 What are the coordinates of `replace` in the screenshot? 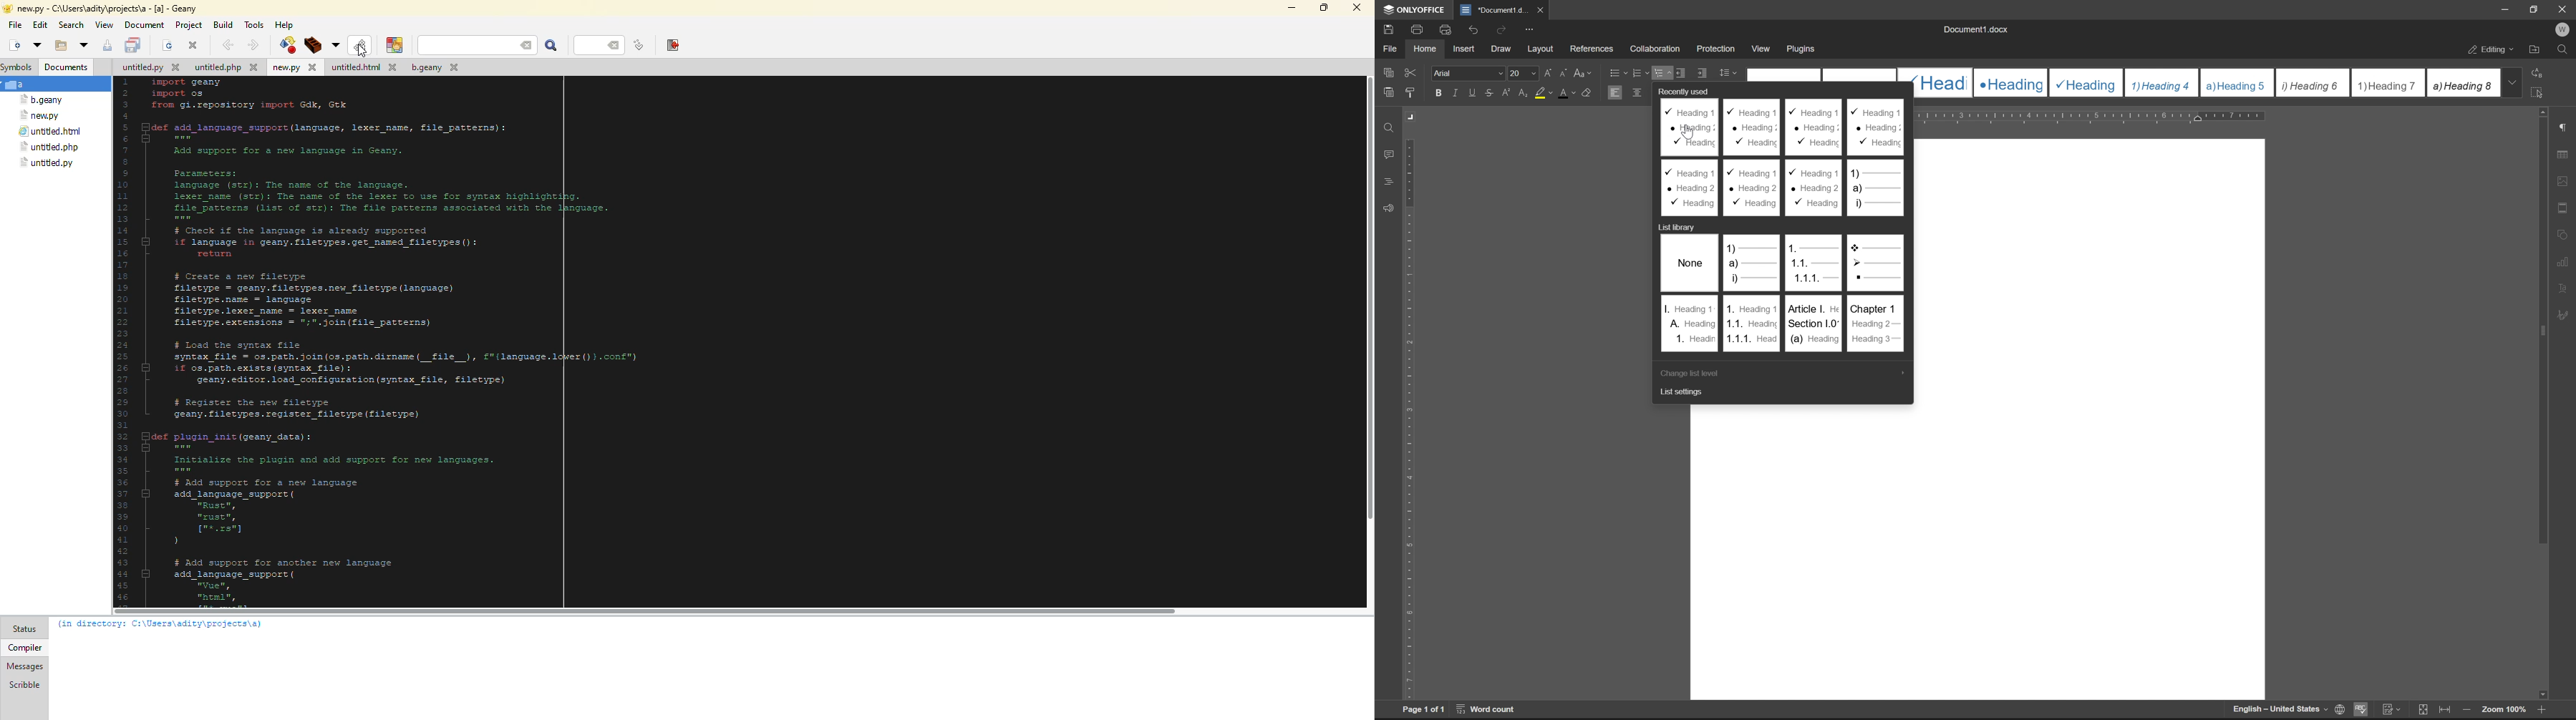 It's located at (2540, 72).